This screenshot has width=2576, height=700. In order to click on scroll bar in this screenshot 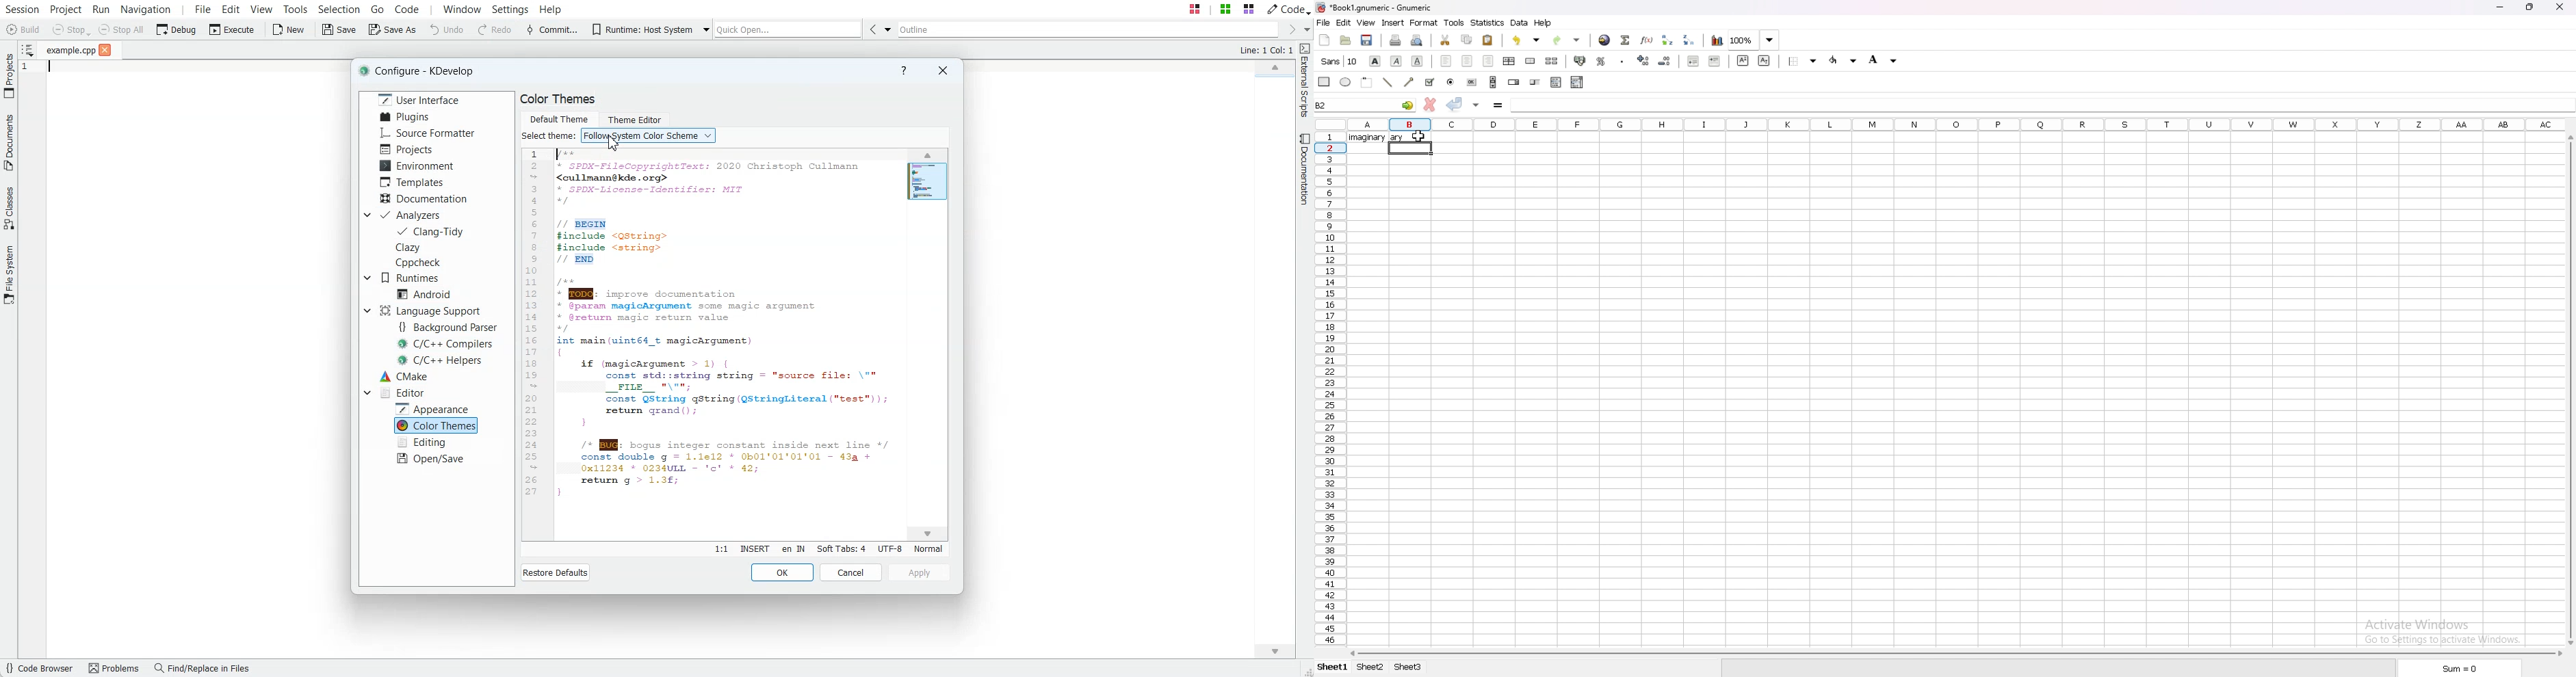, I will do `click(1493, 82)`.